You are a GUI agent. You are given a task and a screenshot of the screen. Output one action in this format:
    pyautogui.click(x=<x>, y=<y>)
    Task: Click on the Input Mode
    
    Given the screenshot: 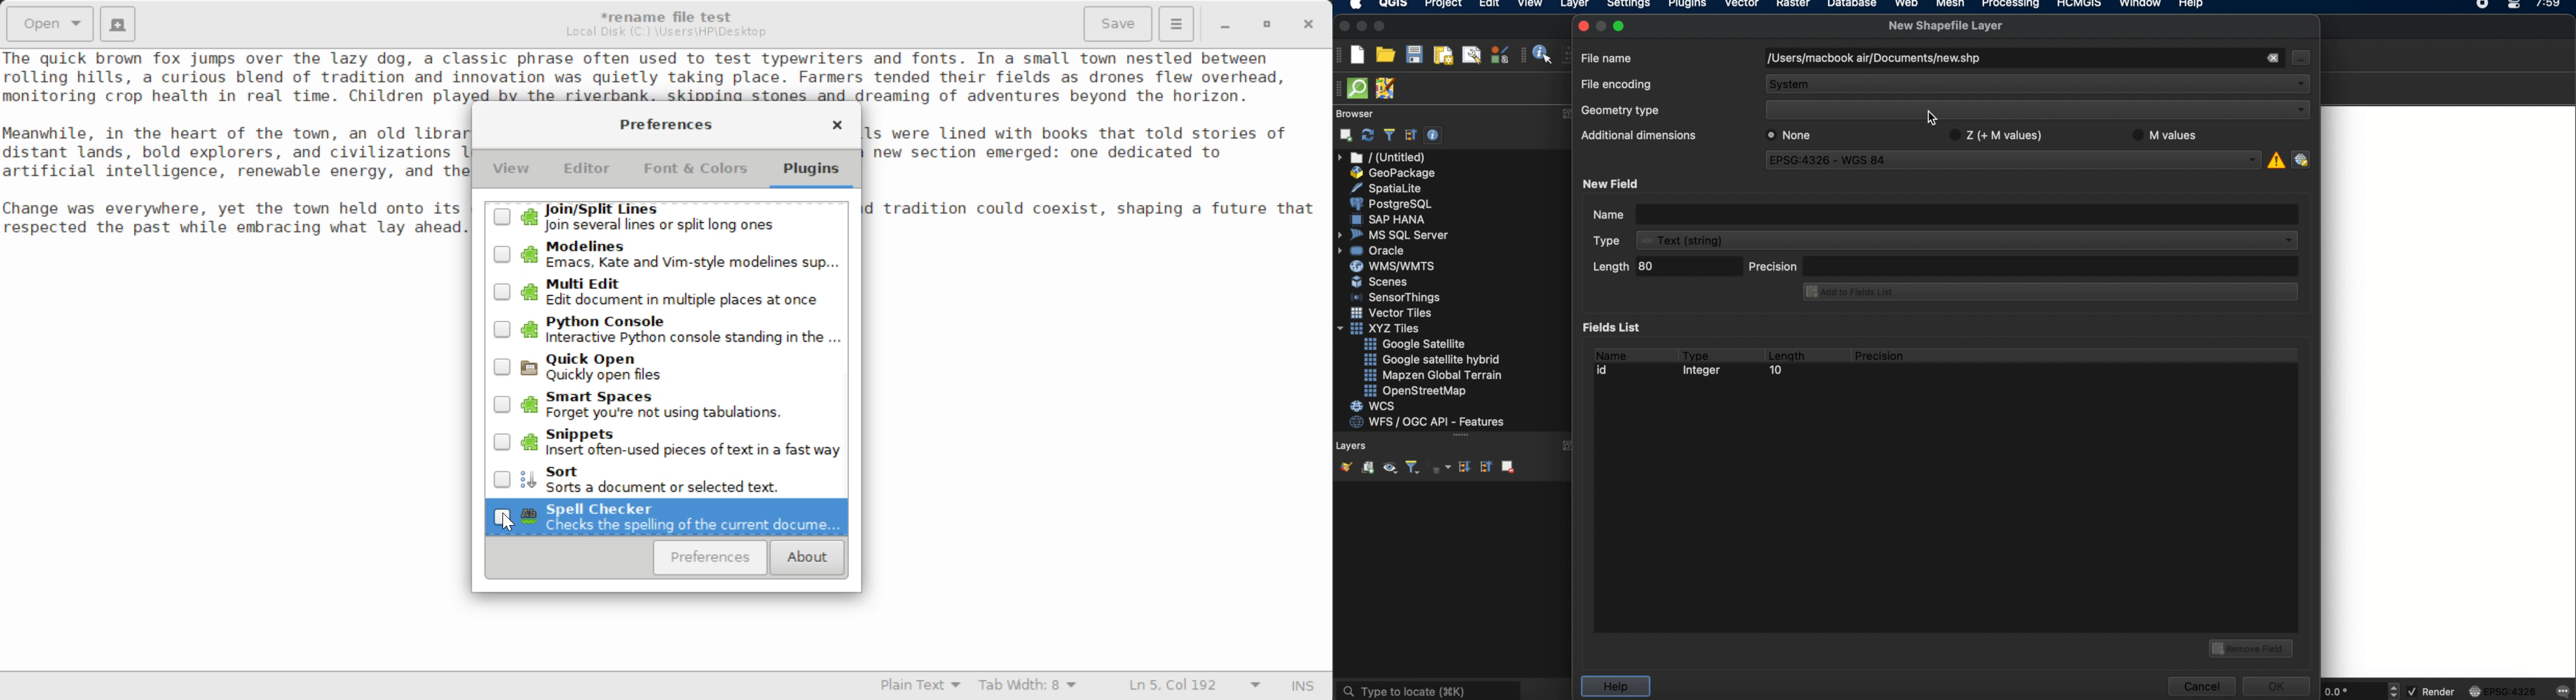 What is the action you would take?
    pyautogui.click(x=1303, y=688)
    